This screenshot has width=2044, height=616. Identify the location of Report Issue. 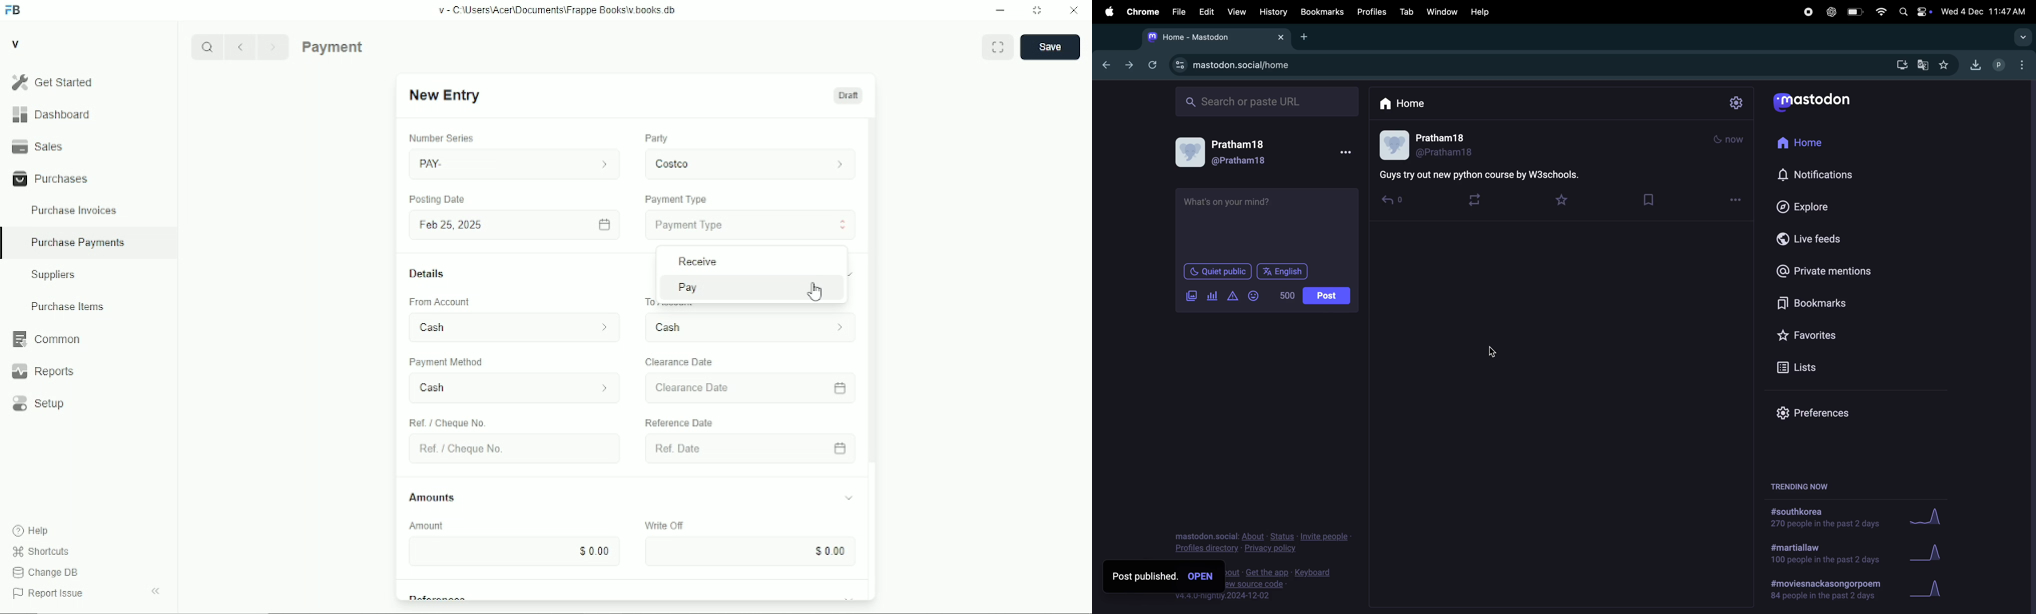
(49, 593).